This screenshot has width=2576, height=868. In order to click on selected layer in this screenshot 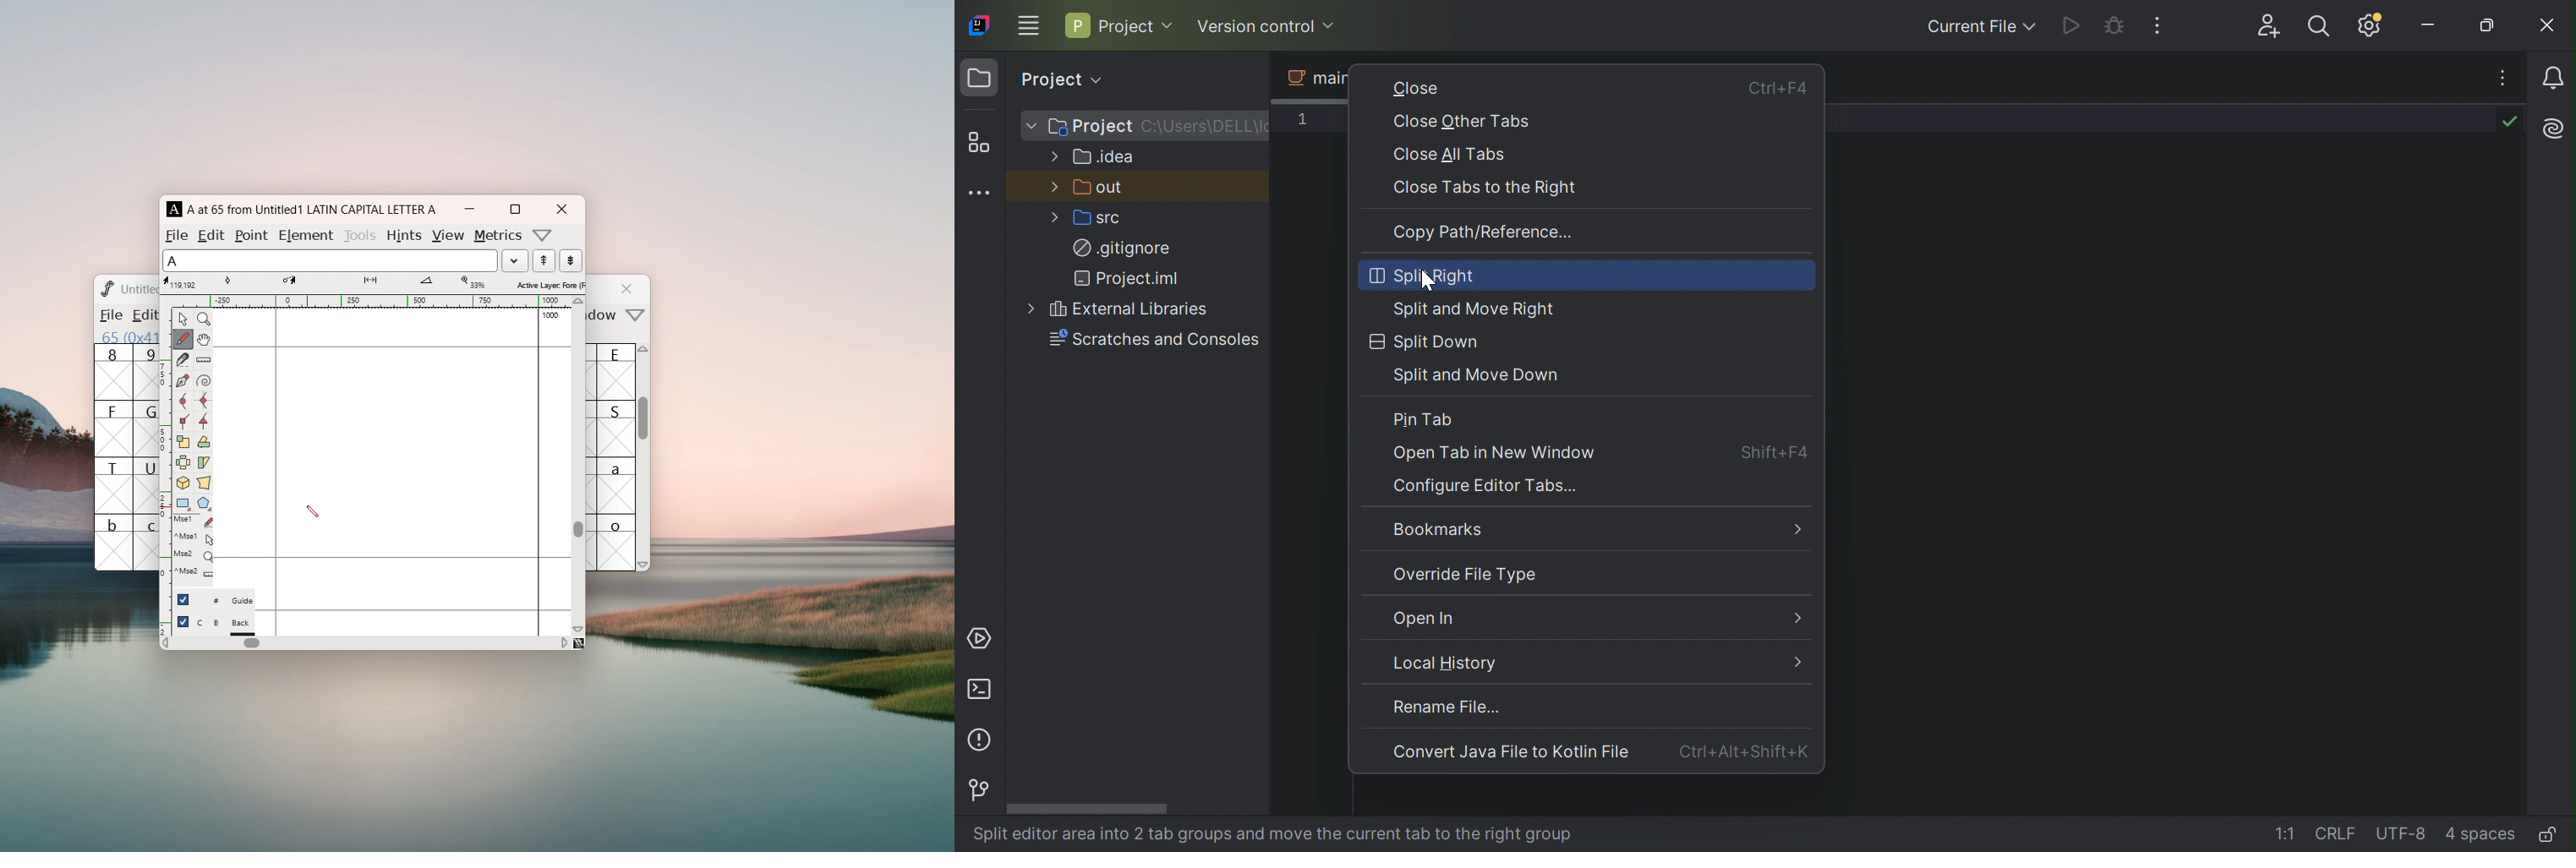, I will do `click(548, 284)`.